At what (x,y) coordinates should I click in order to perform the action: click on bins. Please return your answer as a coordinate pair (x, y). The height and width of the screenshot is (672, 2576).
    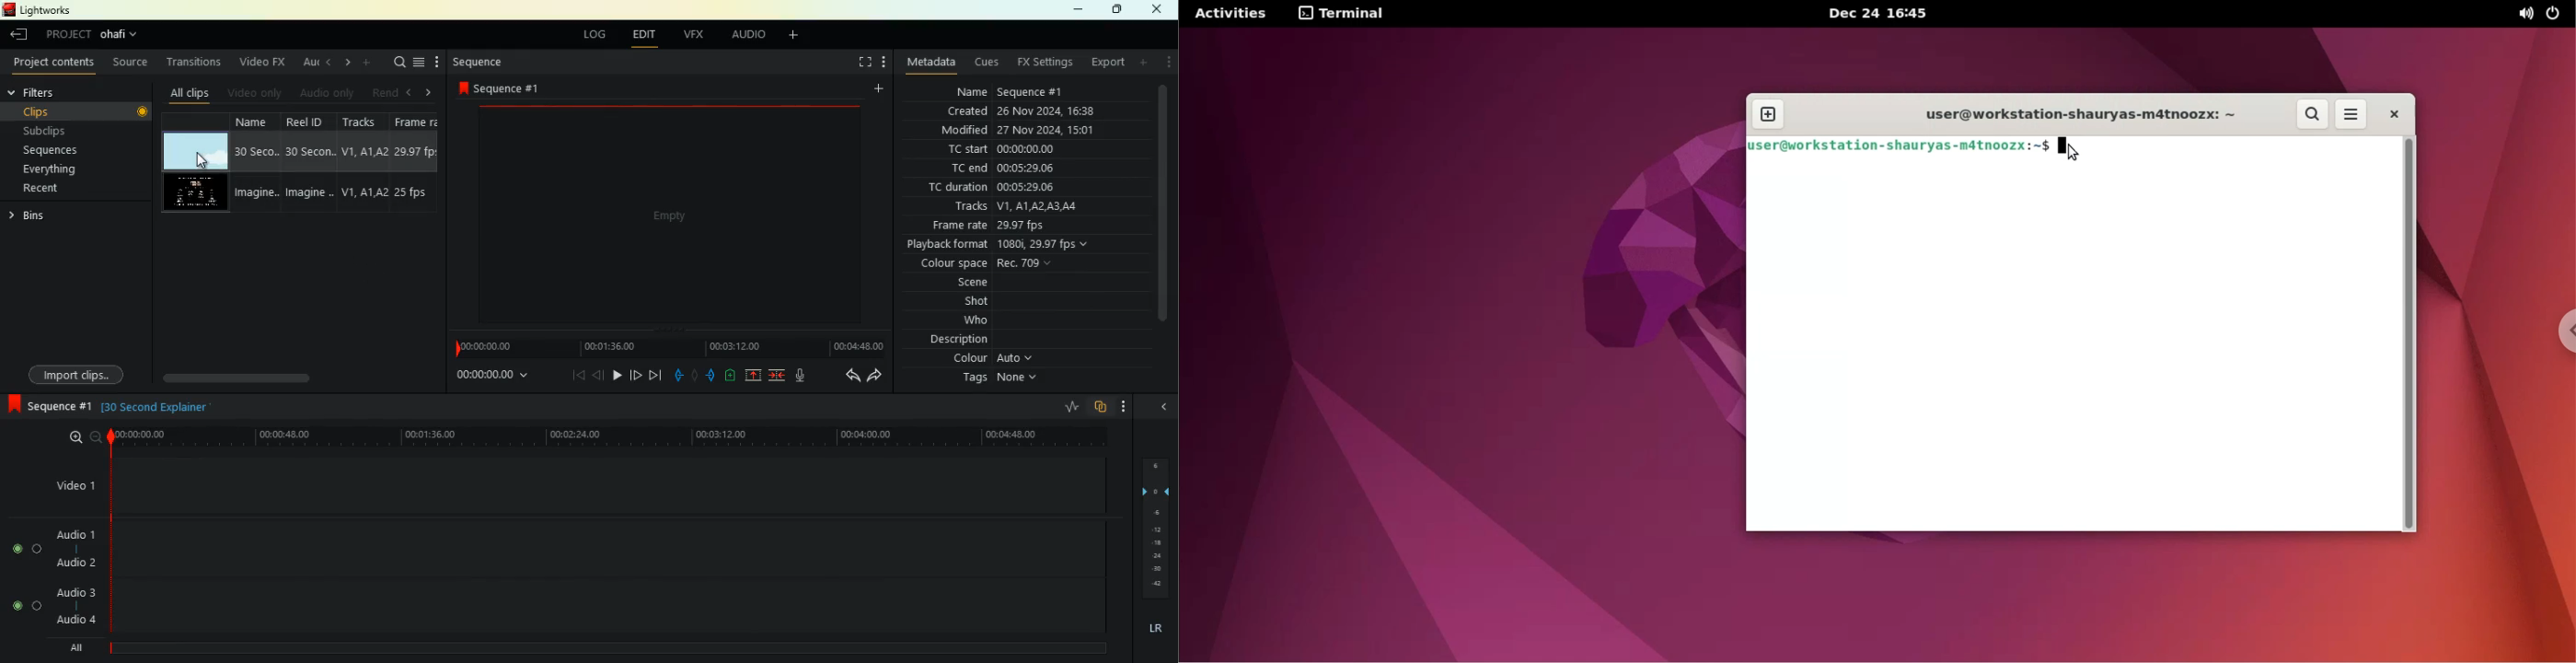
    Looking at the image, I should click on (59, 216).